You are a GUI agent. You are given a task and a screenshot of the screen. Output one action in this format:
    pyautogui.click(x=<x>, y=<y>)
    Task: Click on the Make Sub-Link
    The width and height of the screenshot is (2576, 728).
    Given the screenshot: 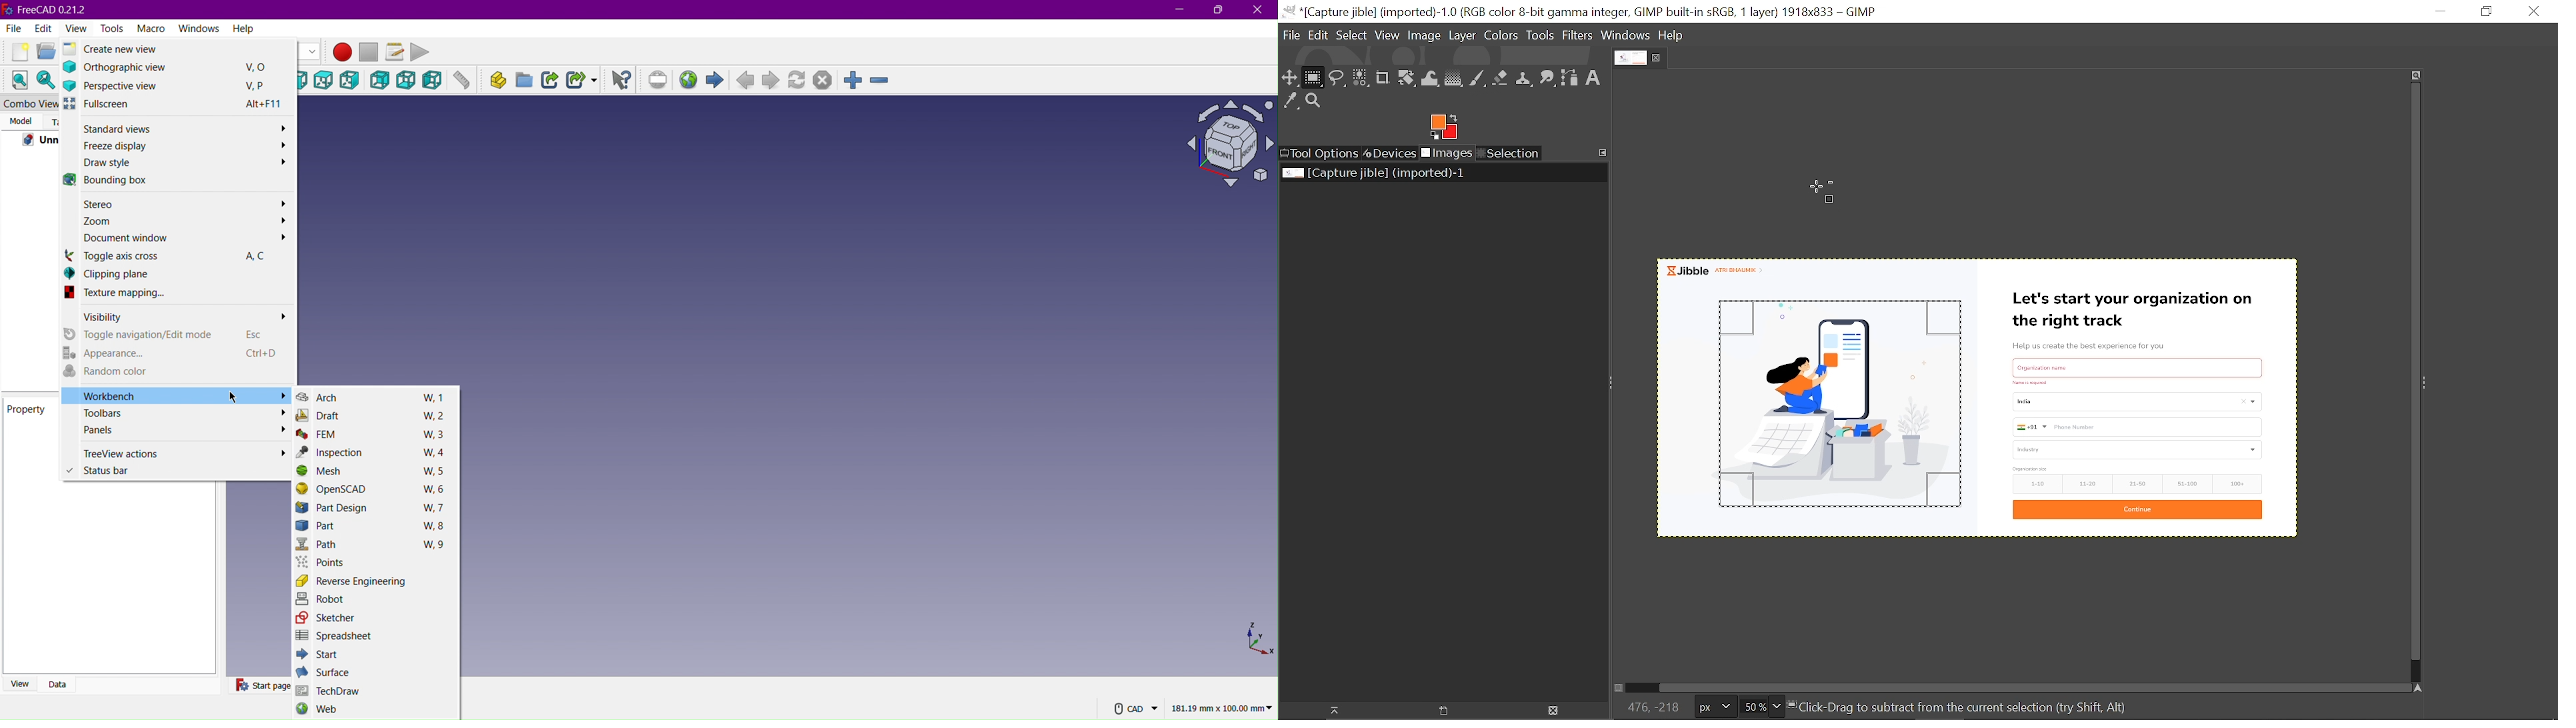 What is the action you would take?
    pyautogui.click(x=582, y=83)
    